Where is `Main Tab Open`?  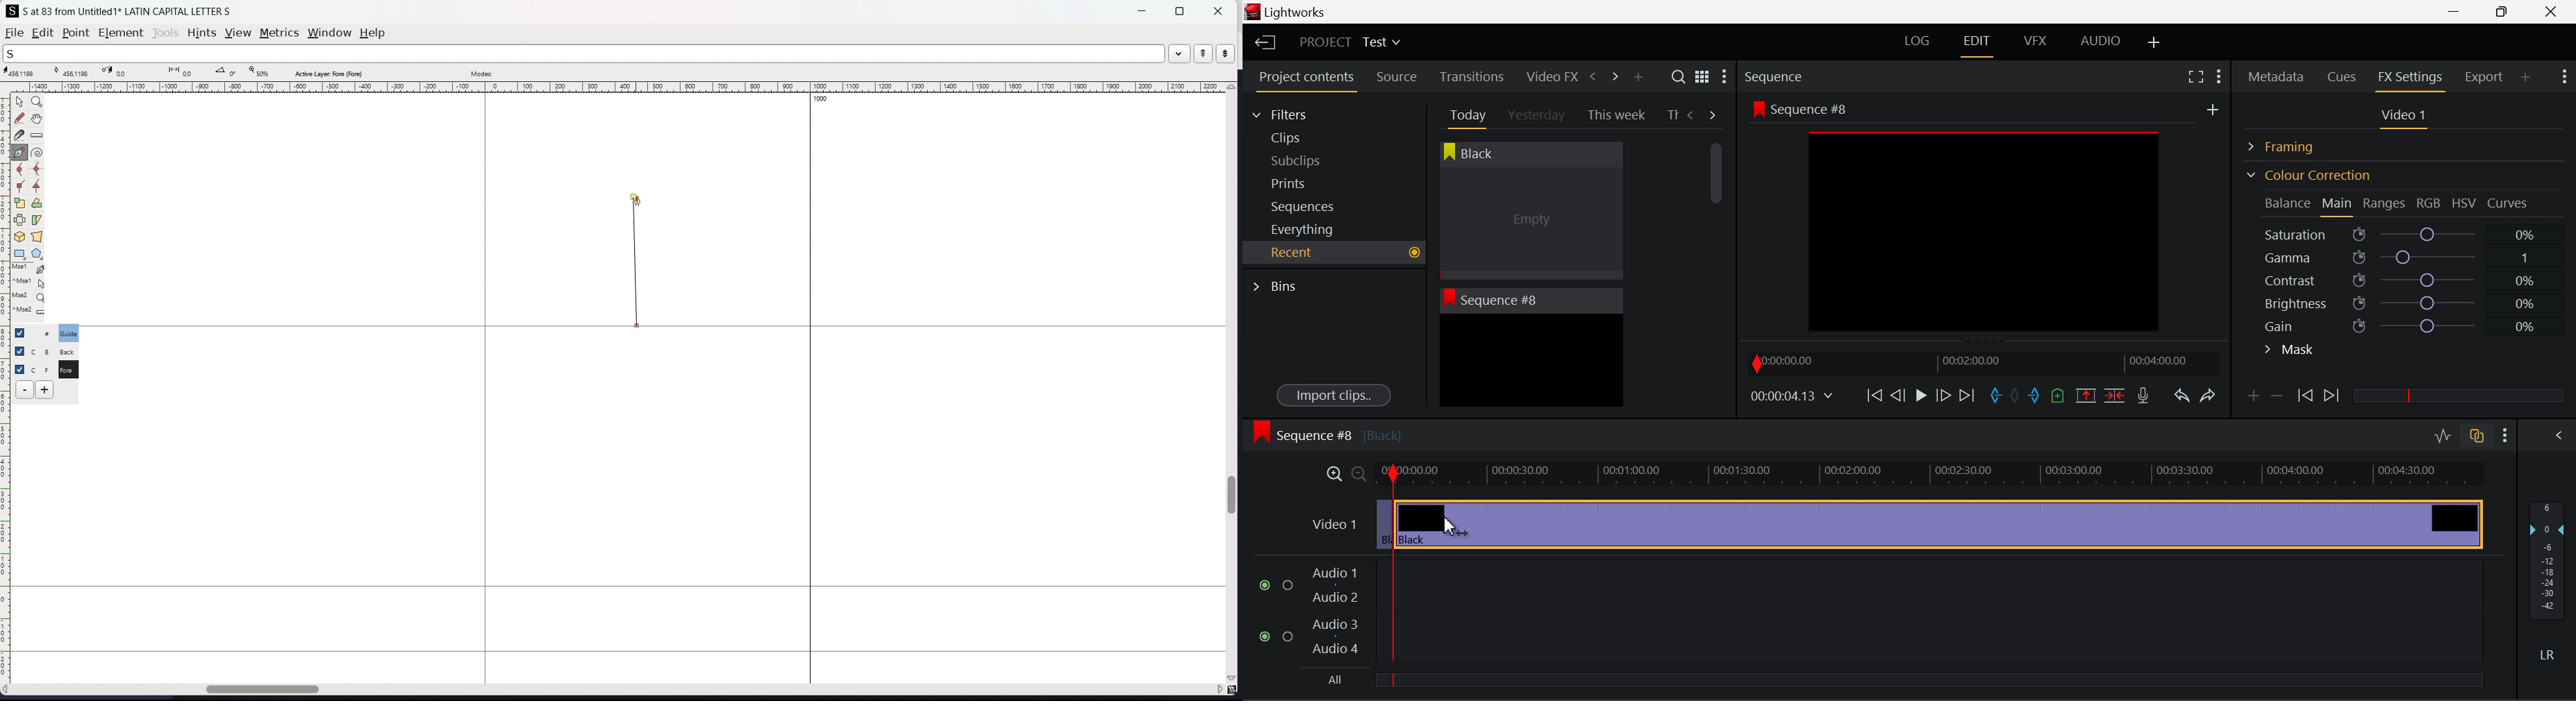 Main Tab Open is located at coordinates (2338, 205).